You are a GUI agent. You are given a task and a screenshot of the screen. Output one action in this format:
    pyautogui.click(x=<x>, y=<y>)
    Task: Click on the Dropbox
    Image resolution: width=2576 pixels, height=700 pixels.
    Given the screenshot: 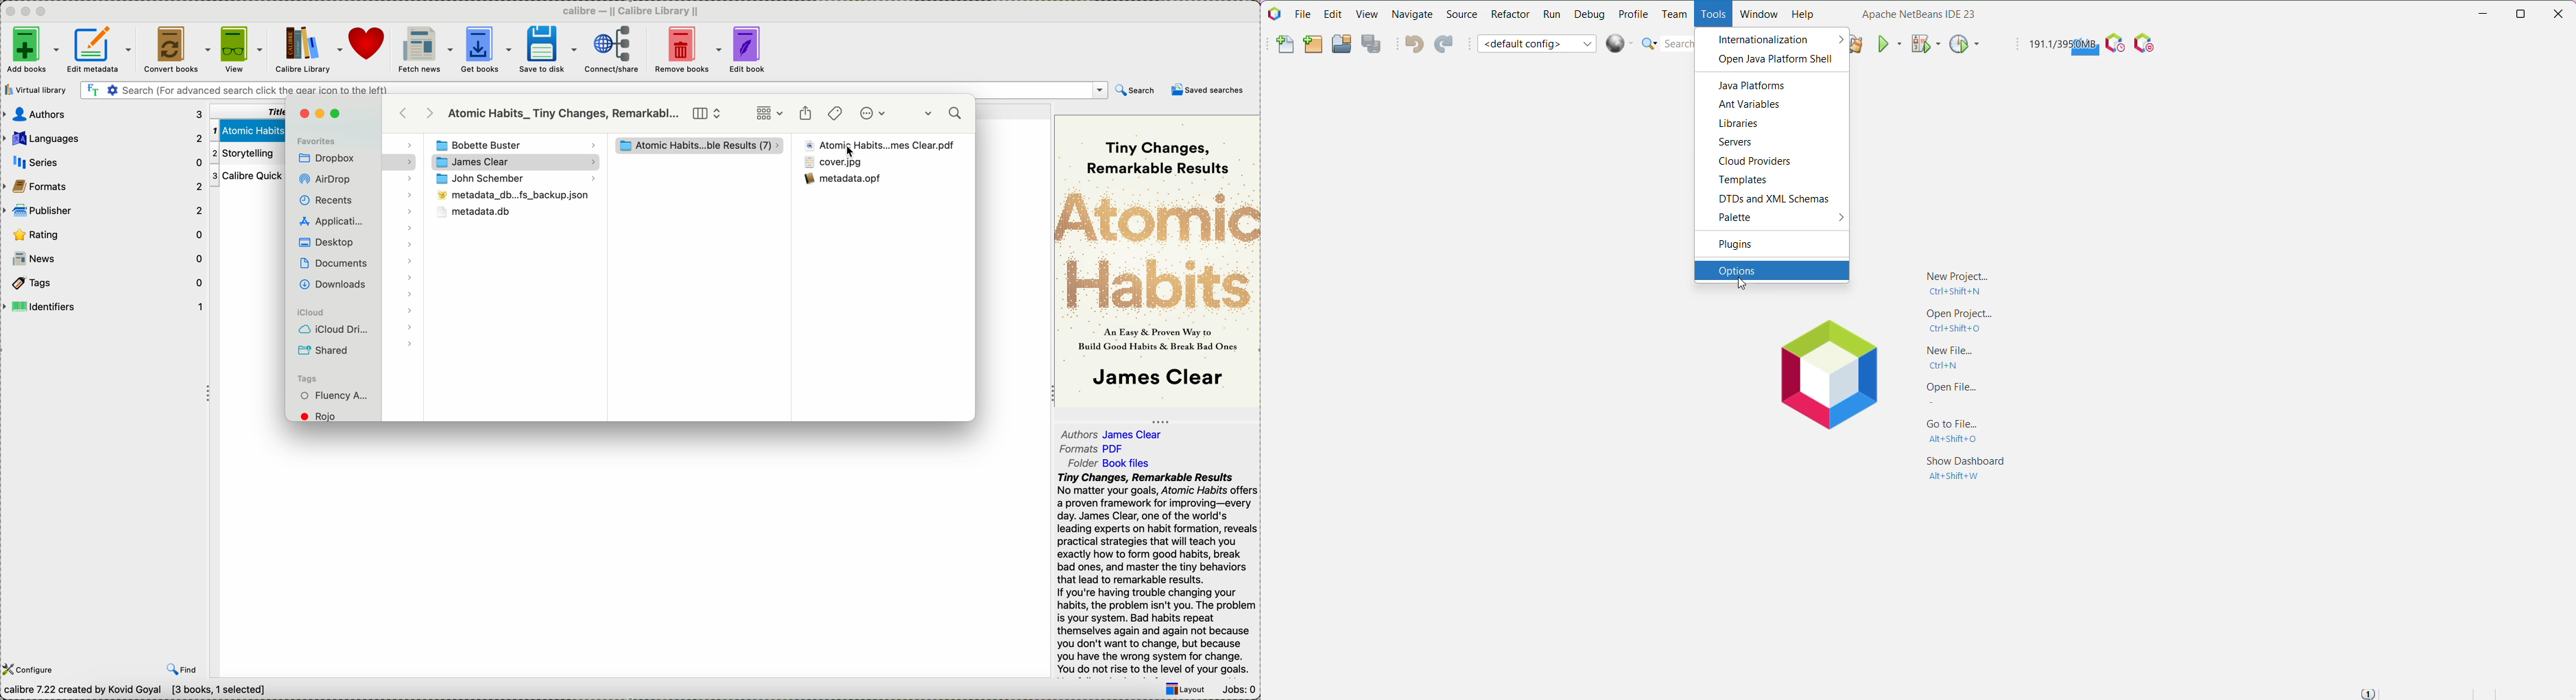 What is the action you would take?
    pyautogui.click(x=328, y=159)
    